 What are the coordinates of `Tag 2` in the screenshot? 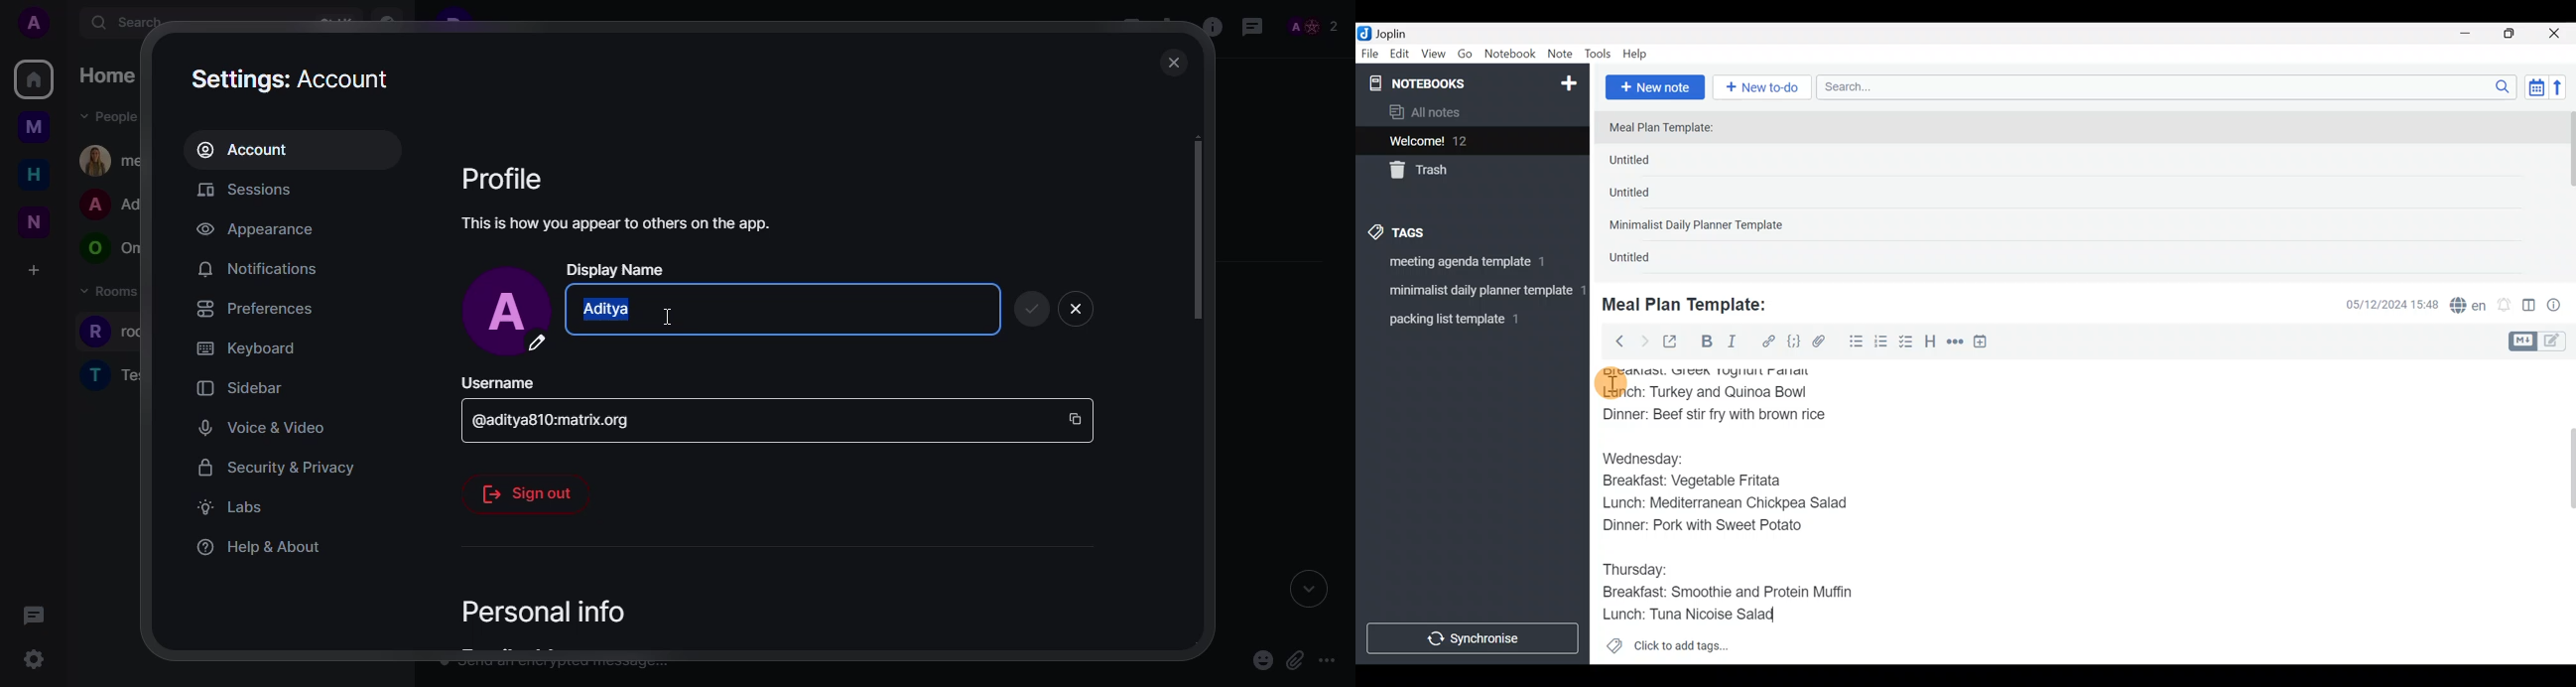 It's located at (1472, 292).